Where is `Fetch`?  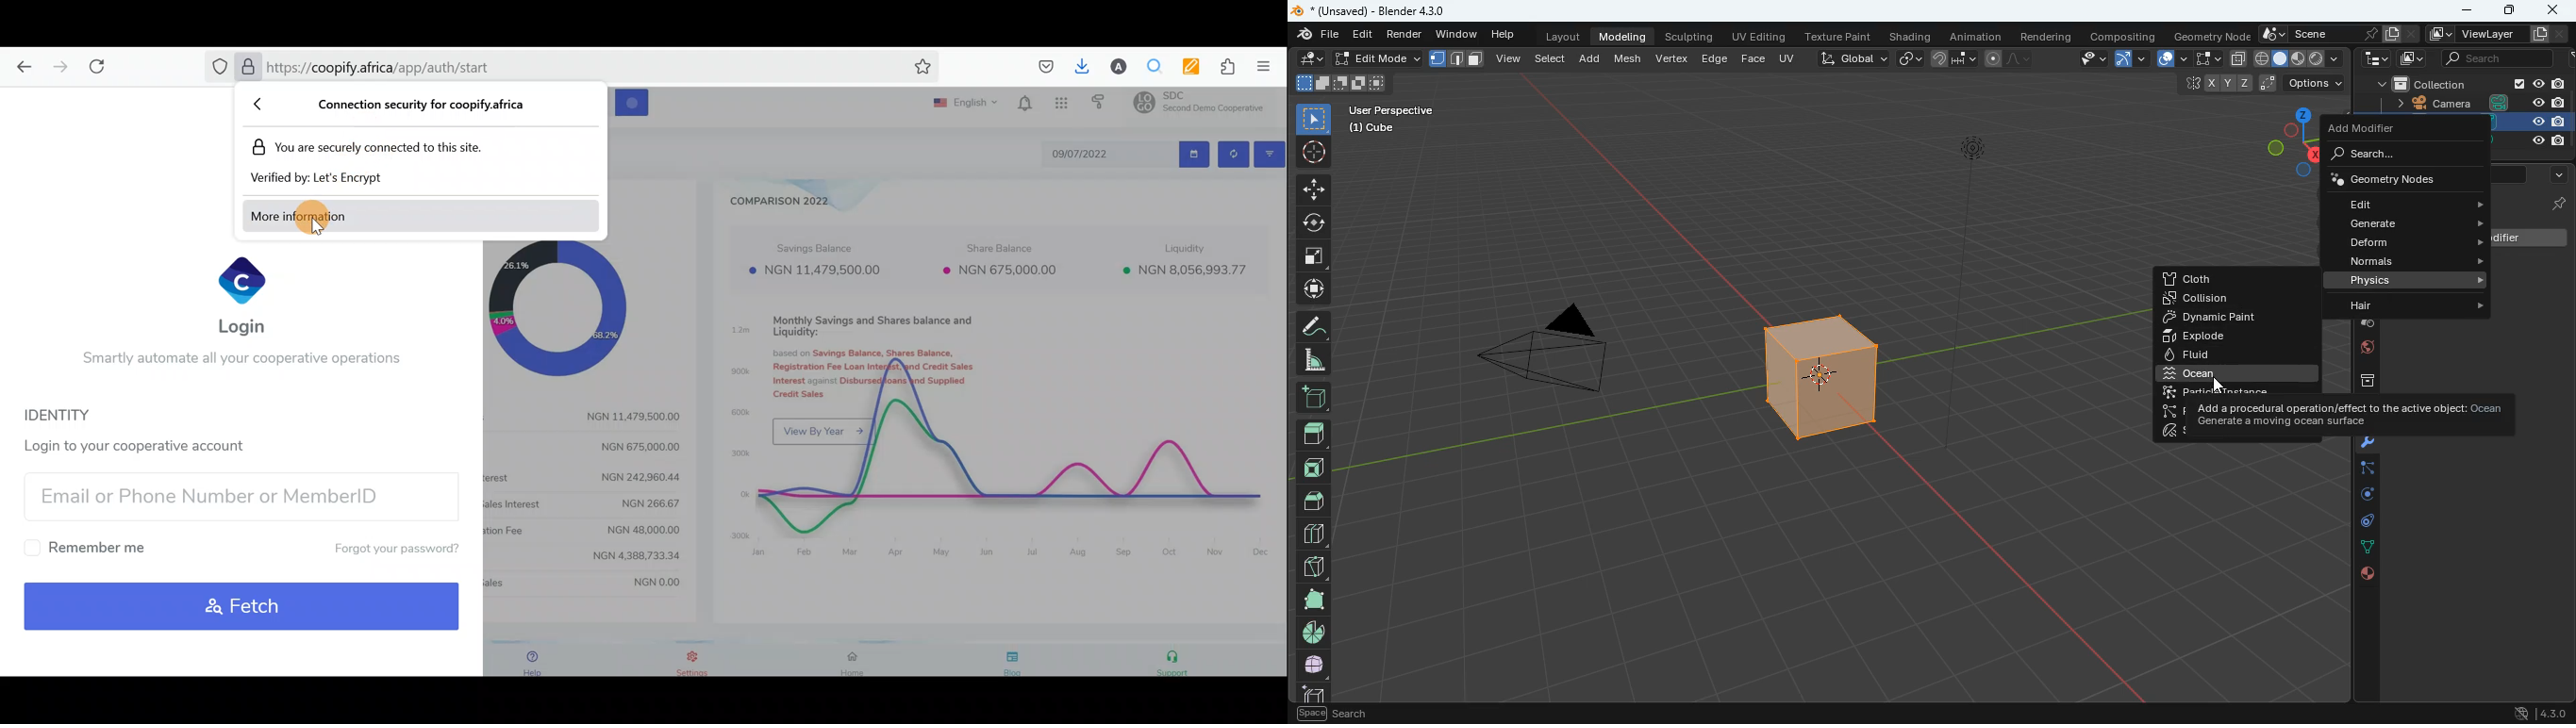
Fetch is located at coordinates (243, 606).